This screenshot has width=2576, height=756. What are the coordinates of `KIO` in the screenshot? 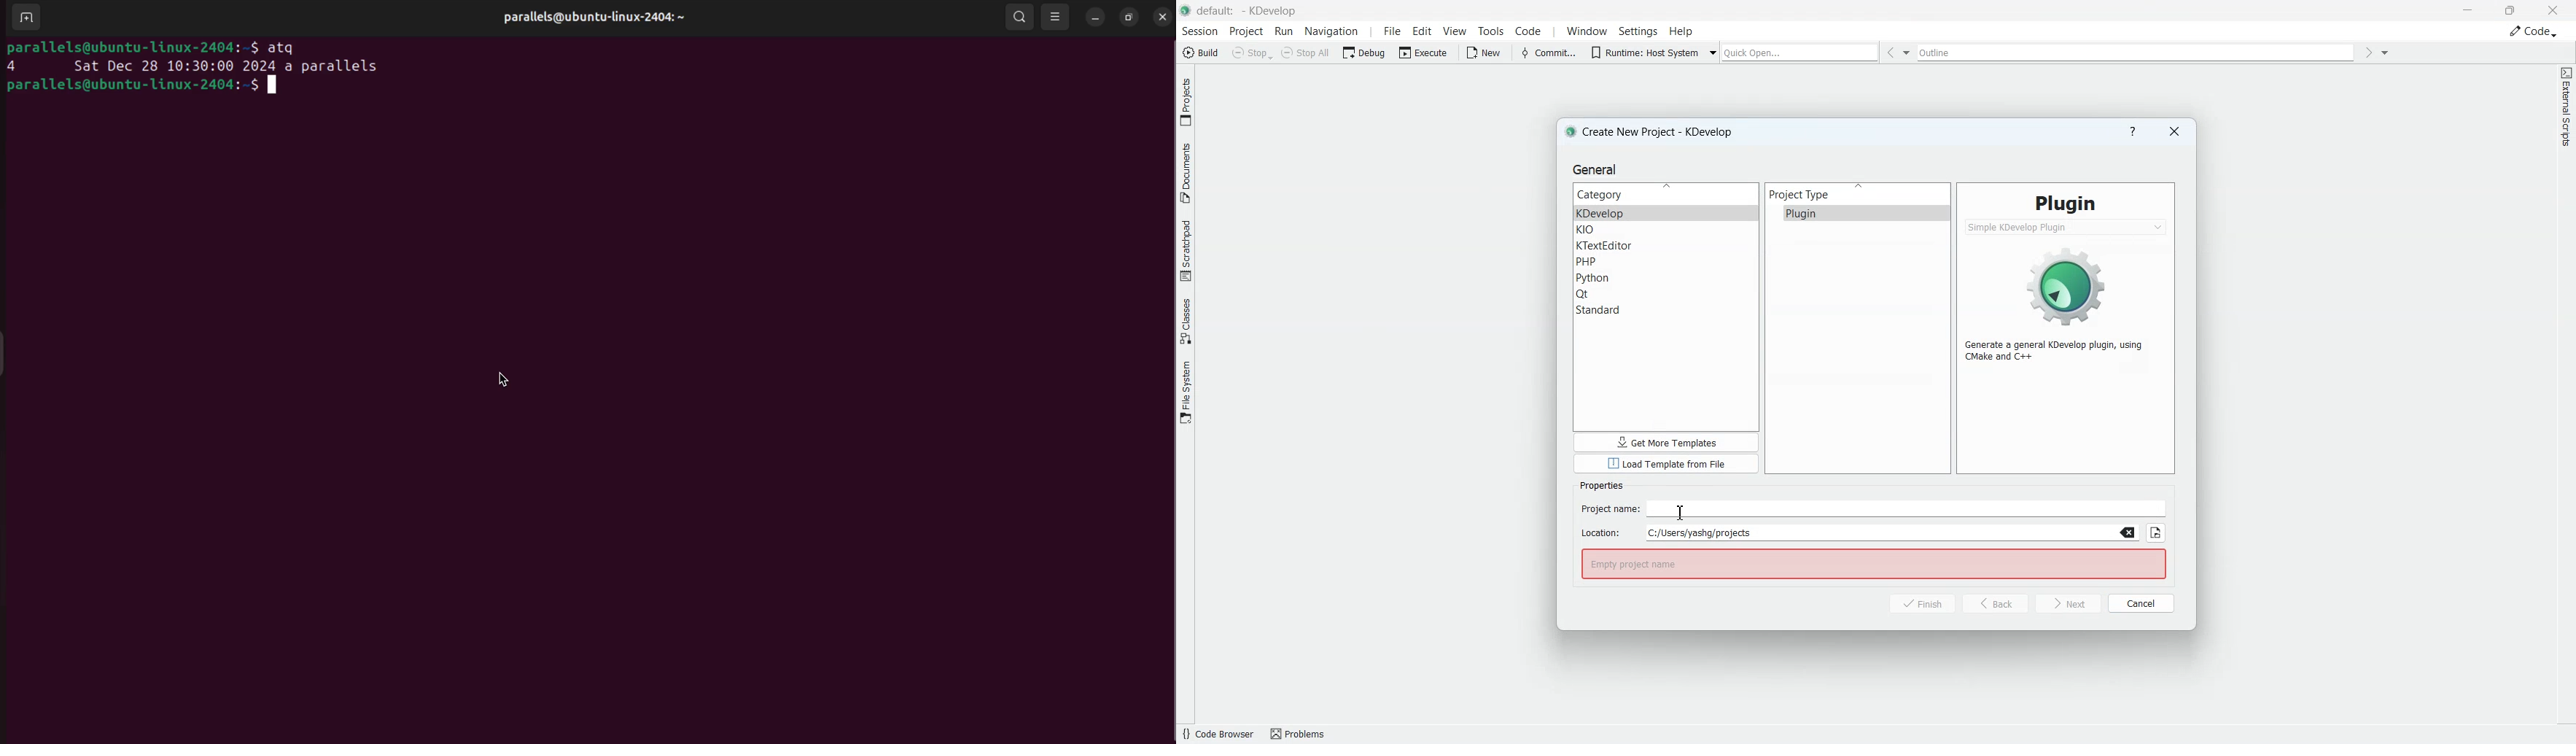 It's located at (1666, 230).